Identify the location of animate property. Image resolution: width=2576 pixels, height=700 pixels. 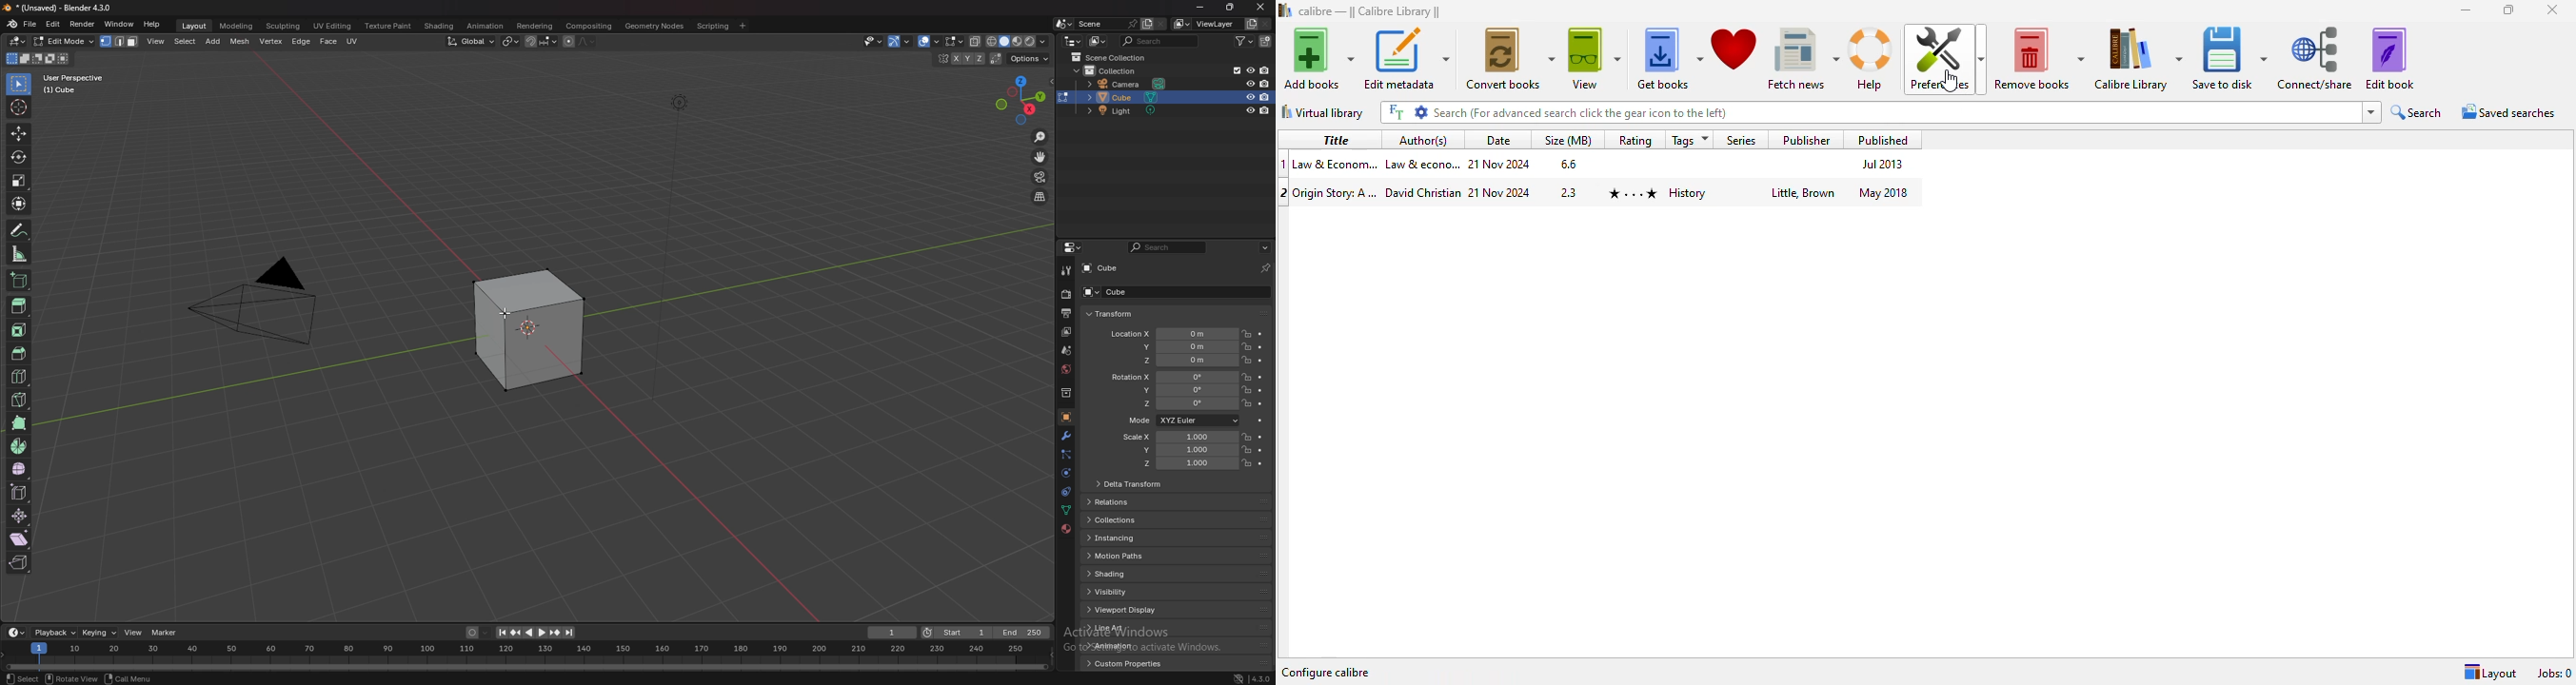
(1261, 390).